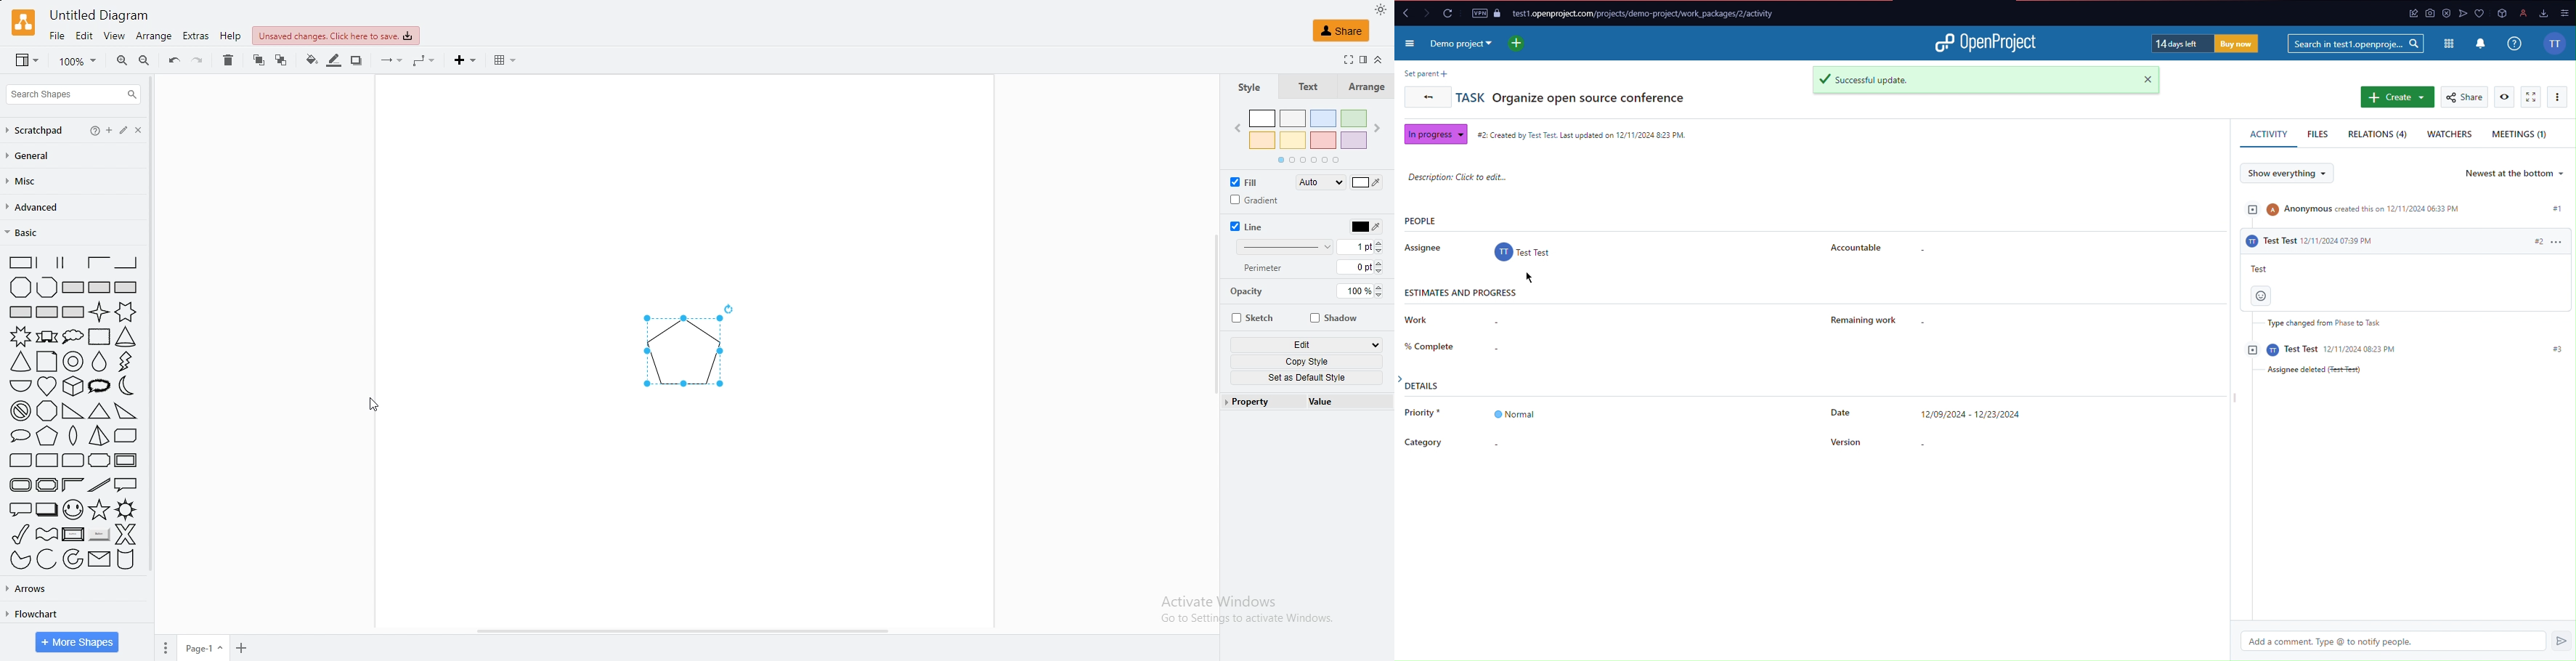  I want to click on full screen, so click(1344, 60).